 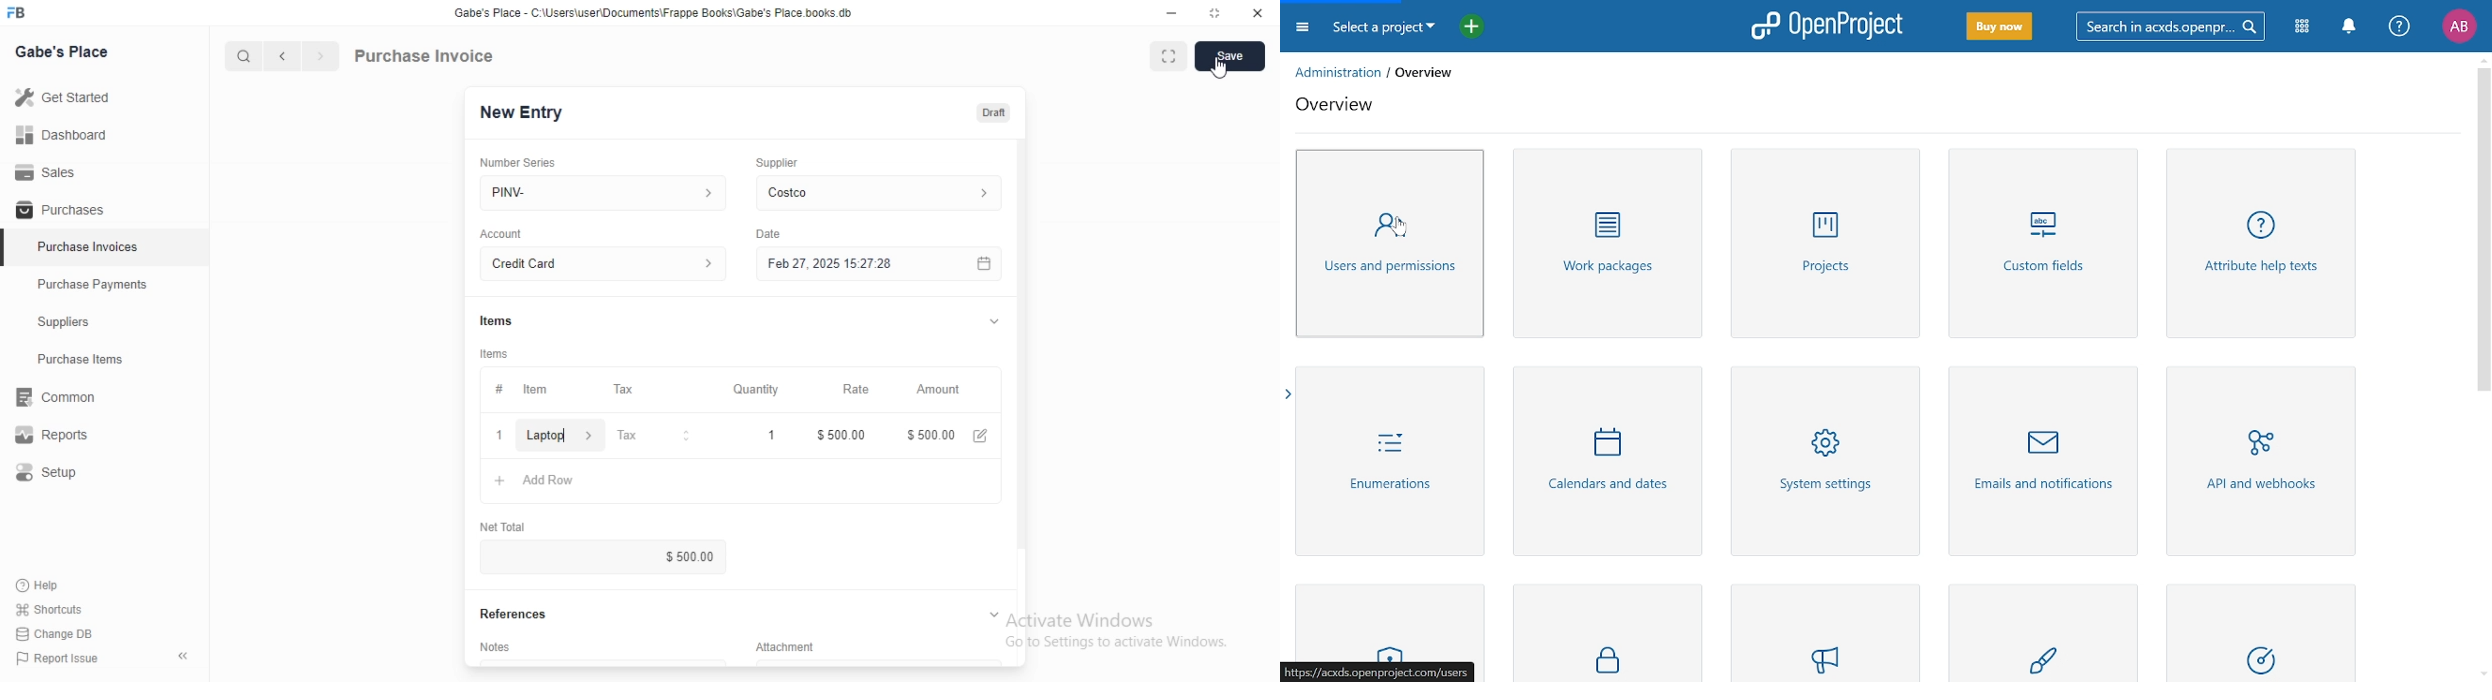 I want to click on Help, so click(x=49, y=586).